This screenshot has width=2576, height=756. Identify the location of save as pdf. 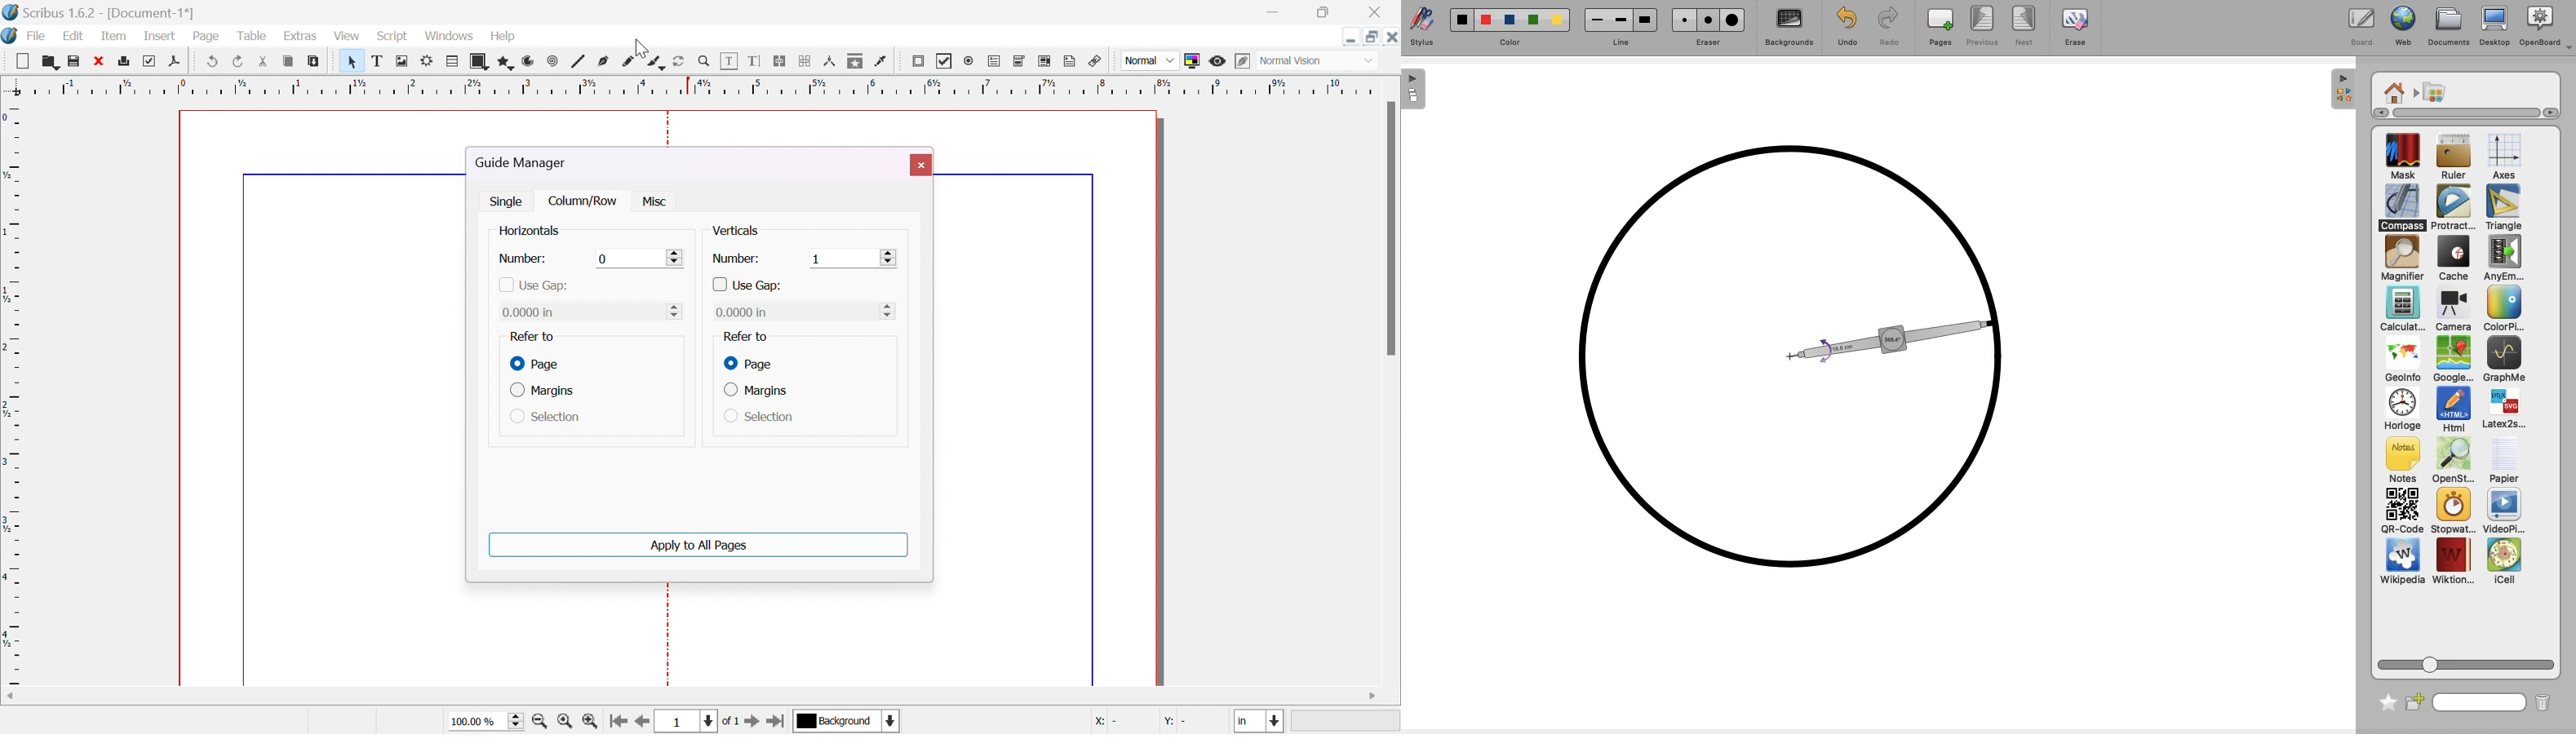
(180, 61).